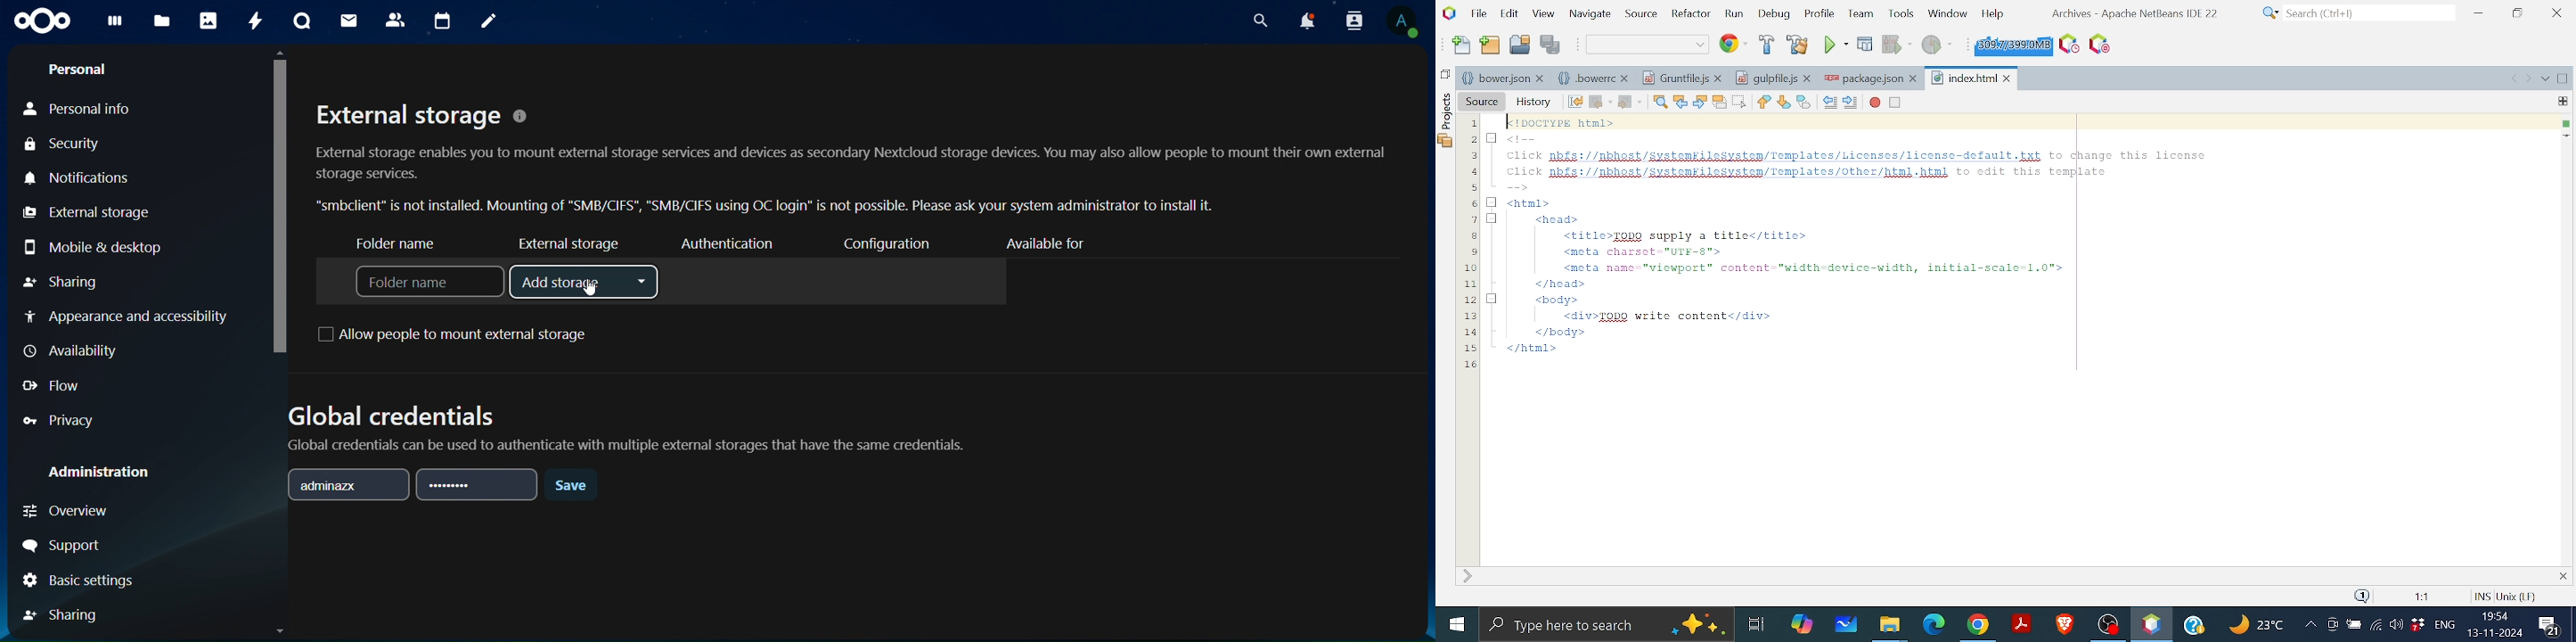 This screenshot has width=2576, height=644. I want to click on Toggle highlight seacrh, so click(1719, 102).